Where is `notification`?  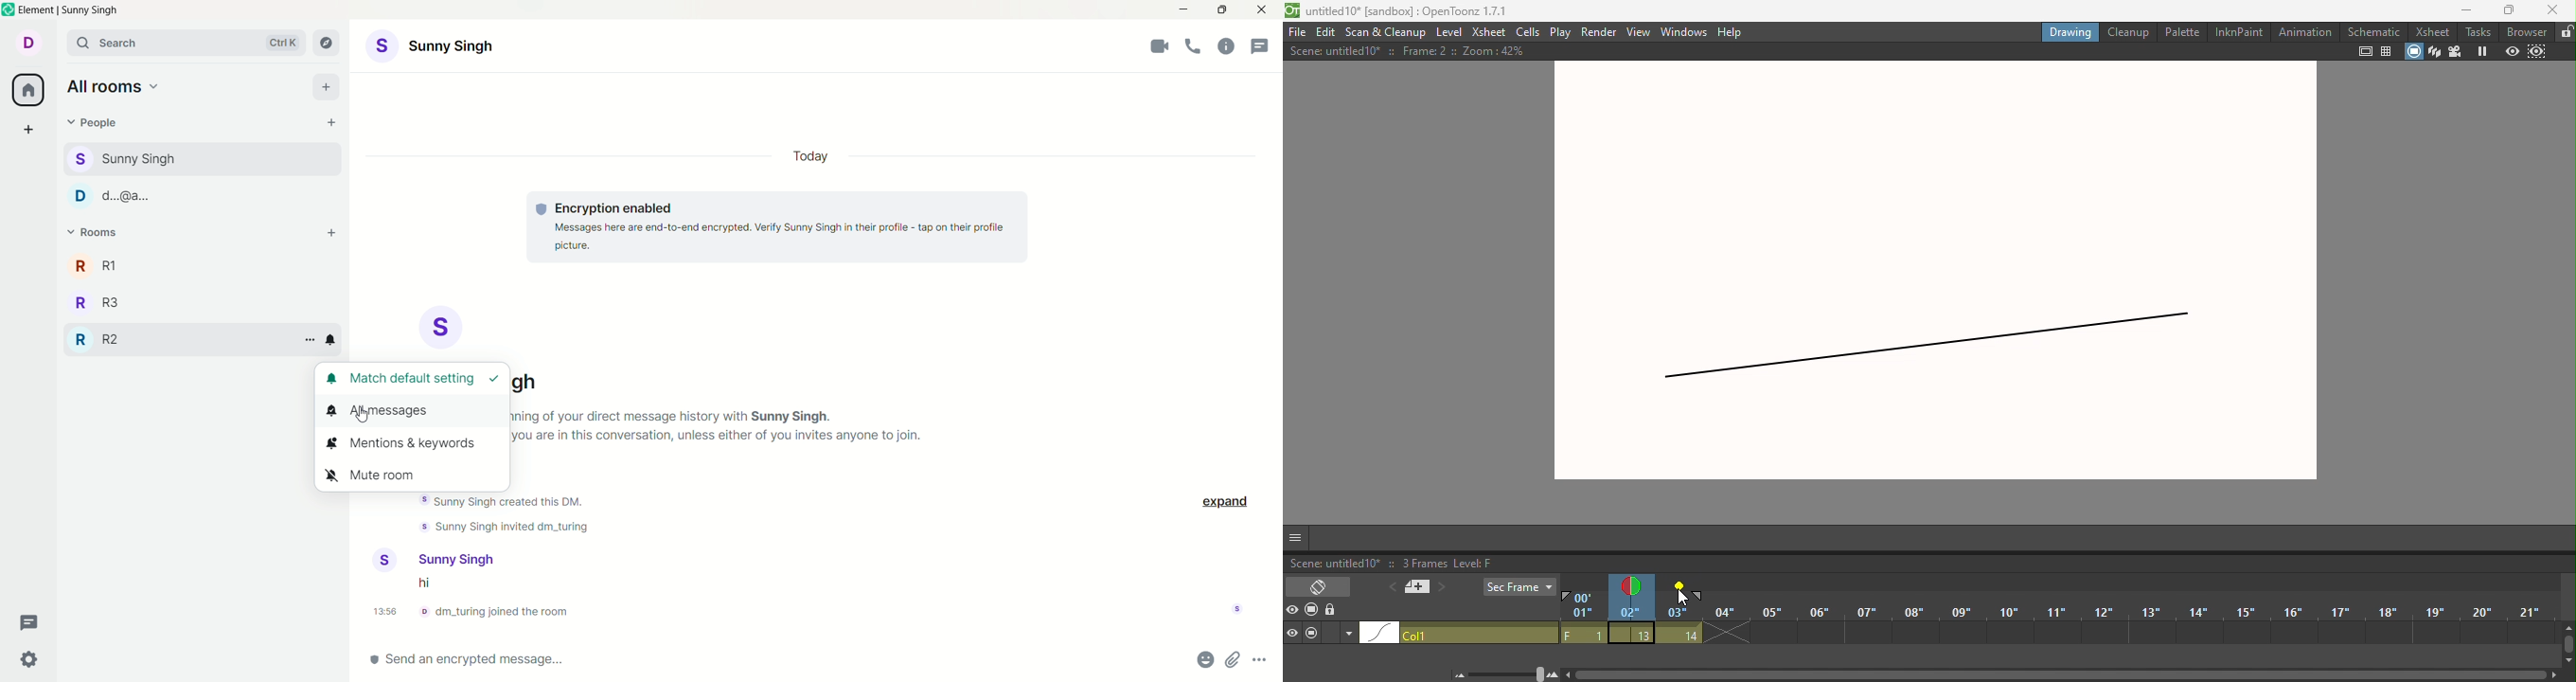
notification is located at coordinates (332, 340).